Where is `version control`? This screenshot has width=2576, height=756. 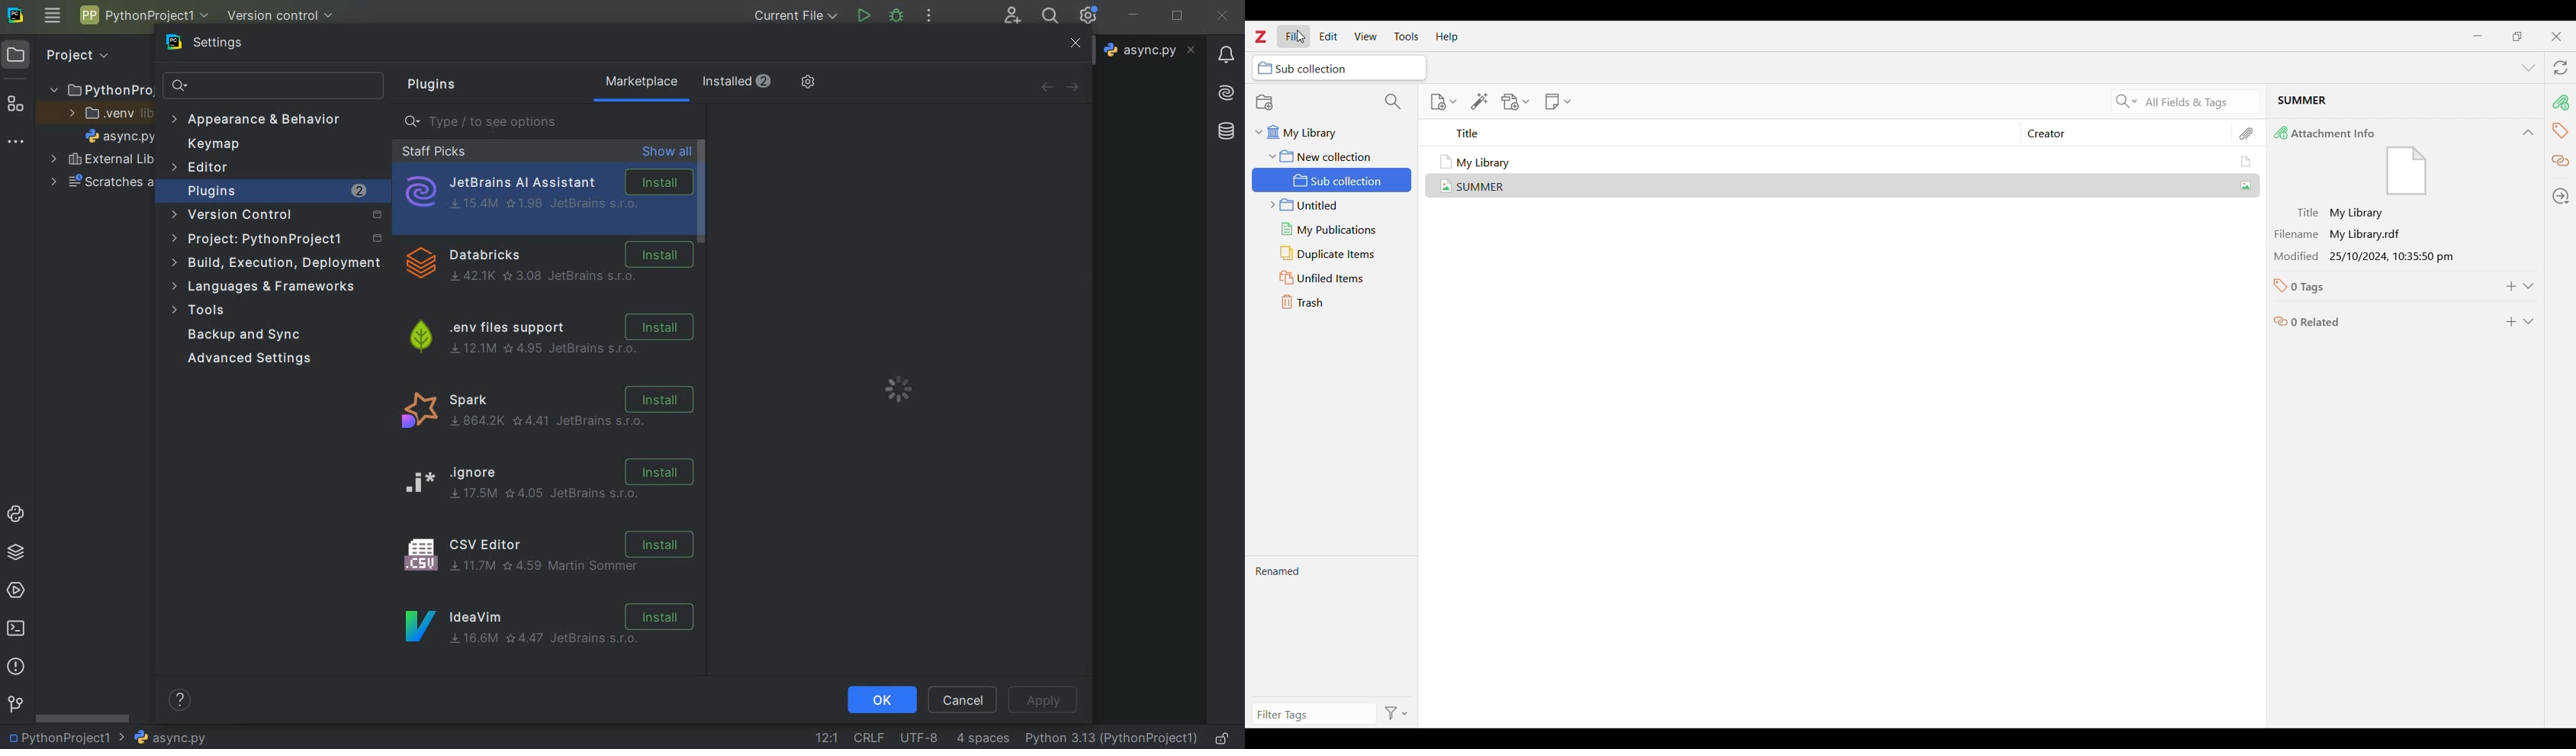
version control is located at coordinates (281, 16).